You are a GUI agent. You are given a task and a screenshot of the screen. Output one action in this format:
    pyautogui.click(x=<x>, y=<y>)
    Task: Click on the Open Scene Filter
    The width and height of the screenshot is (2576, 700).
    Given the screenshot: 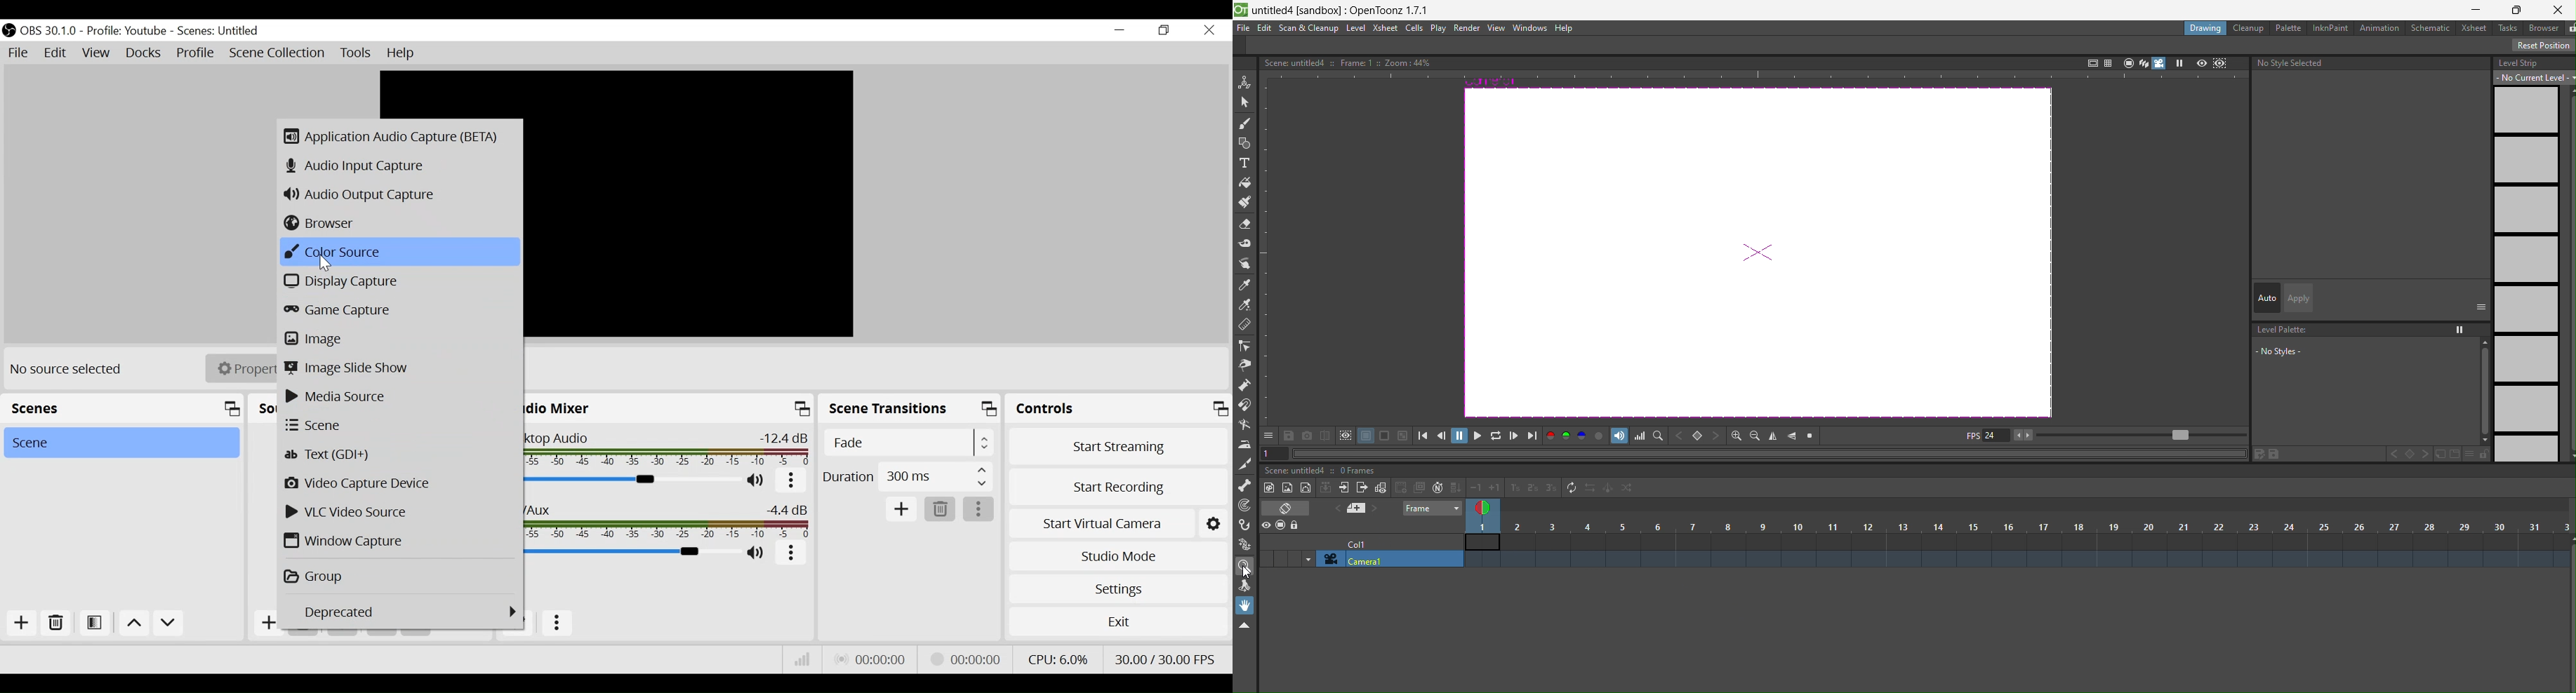 What is the action you would take?
    pyautogui.click(x=93, y=621)
    